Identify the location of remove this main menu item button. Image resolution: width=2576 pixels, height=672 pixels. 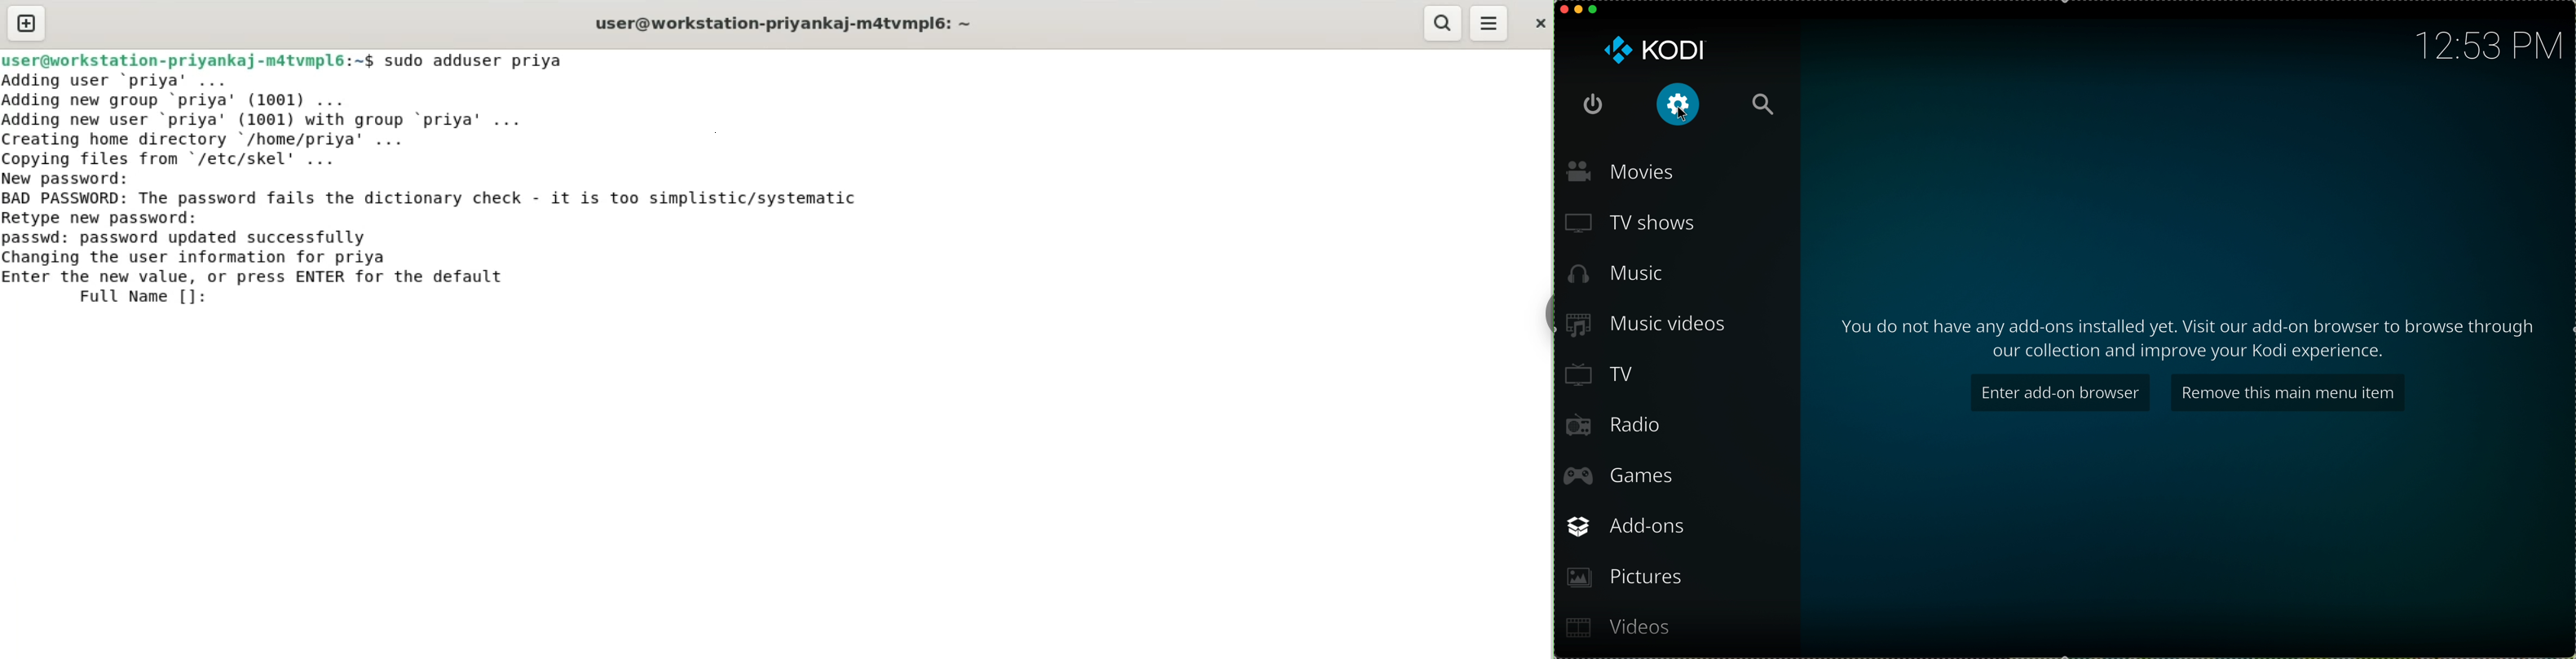
(2287, 393).